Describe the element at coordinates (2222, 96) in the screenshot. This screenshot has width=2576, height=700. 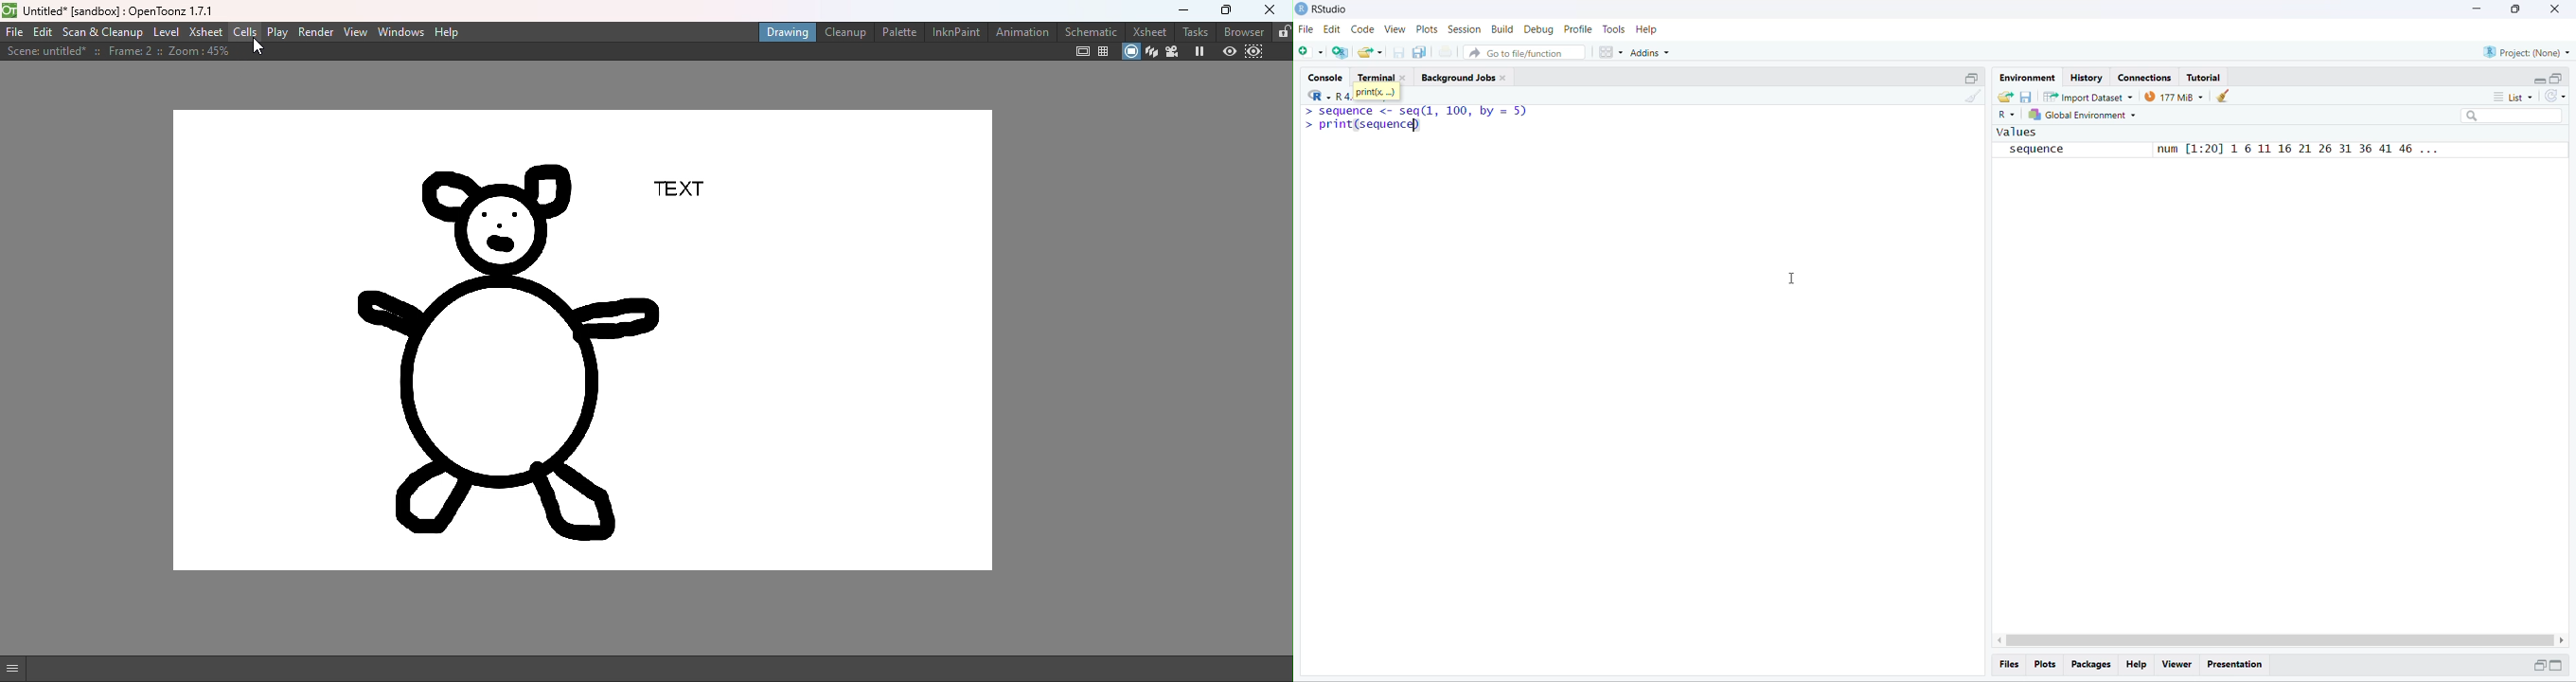
I see `clean` at that location.